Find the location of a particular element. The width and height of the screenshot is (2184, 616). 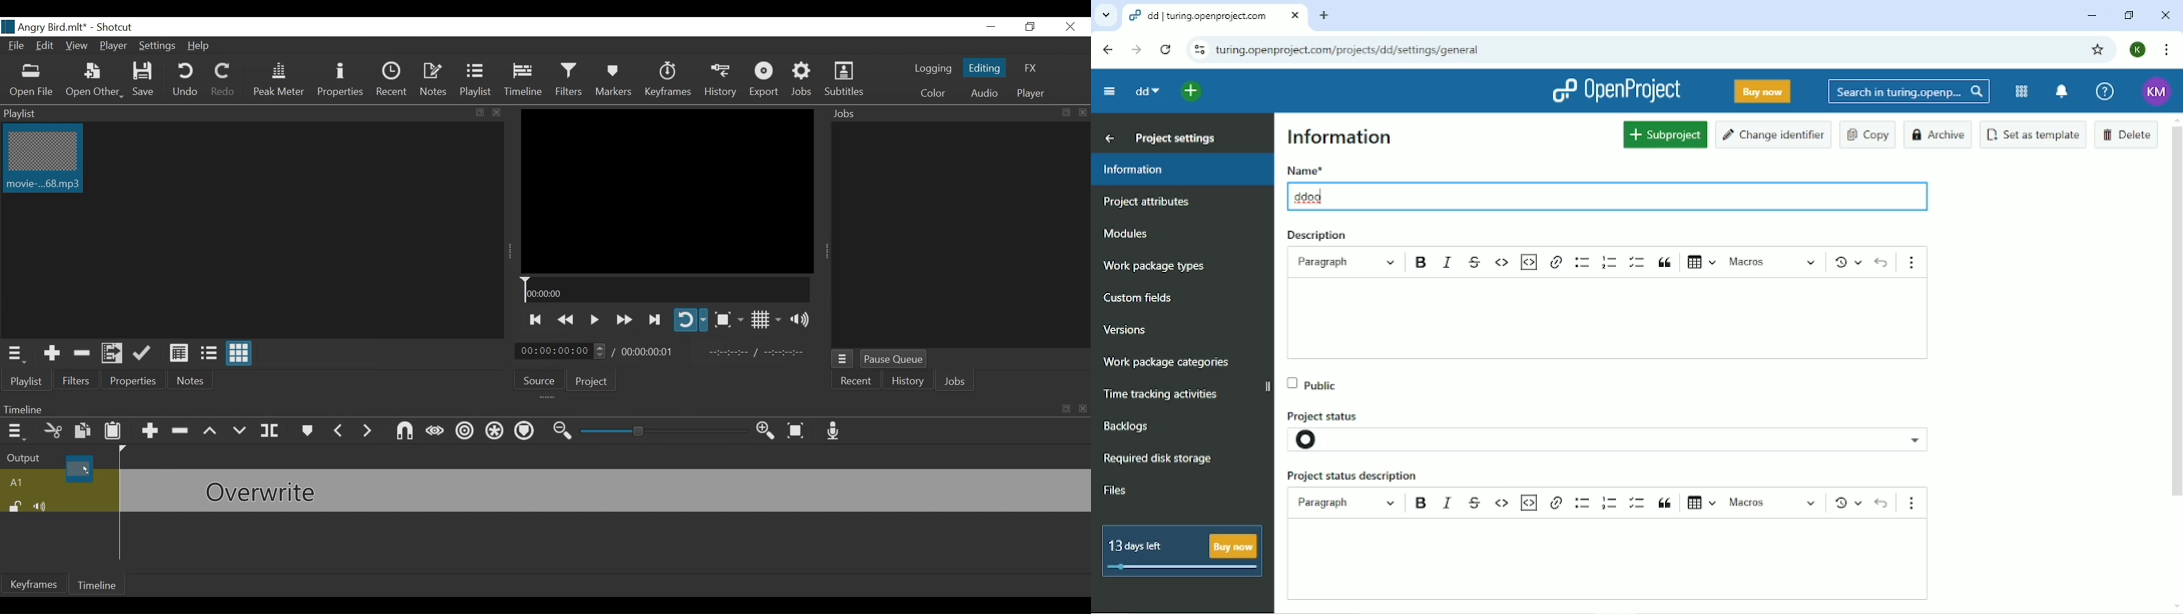

Playlist is located at coordinates (475, 80).